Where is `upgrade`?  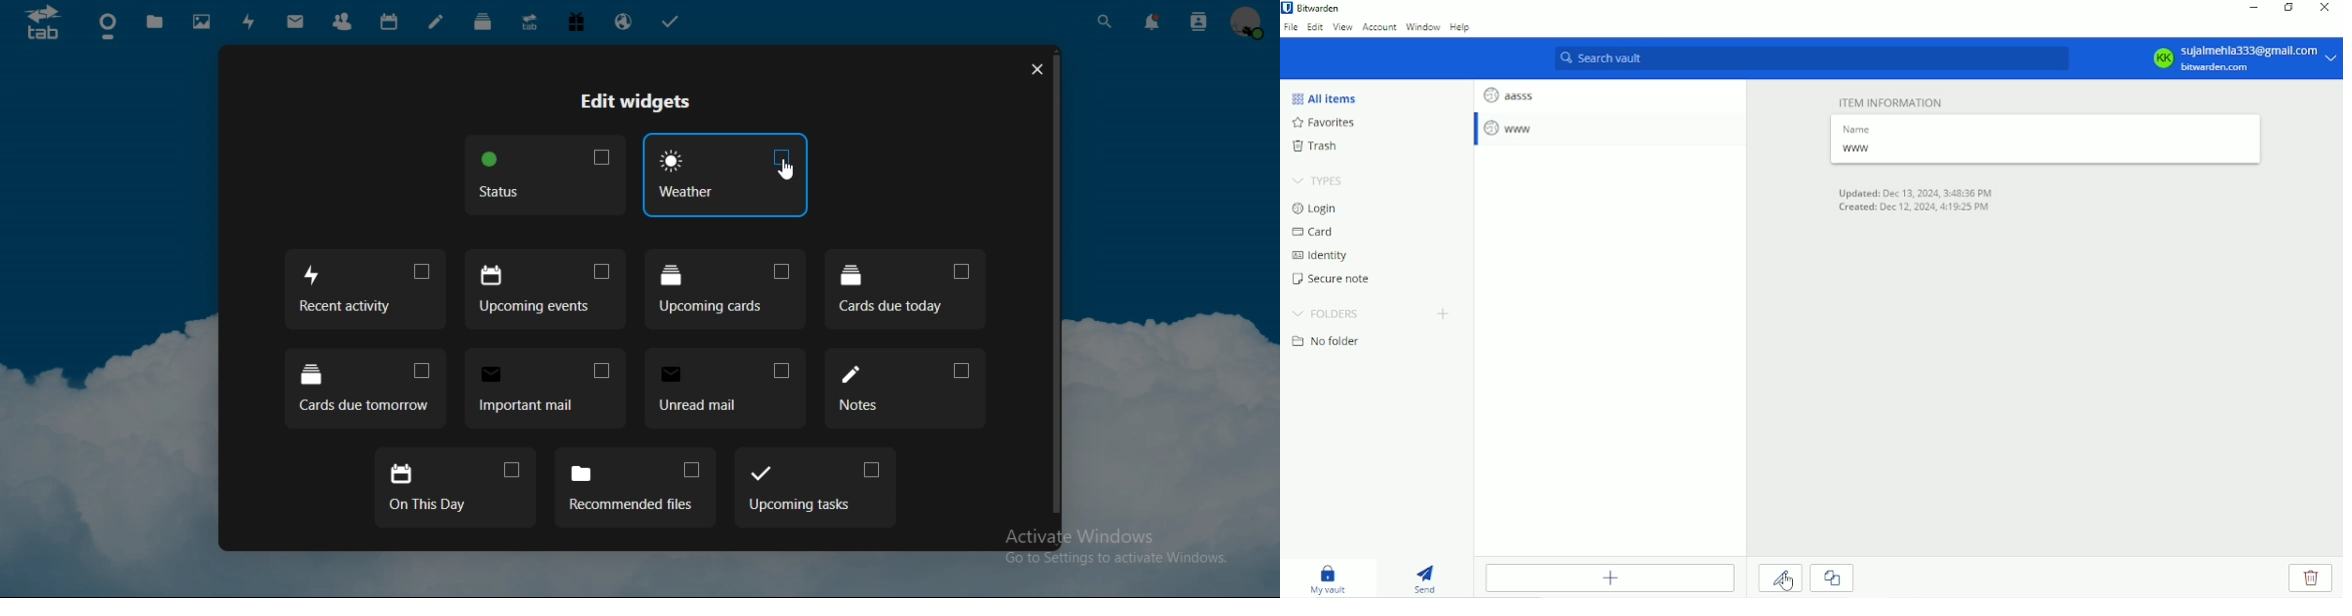
upgrade is located at coordinates (530, 23).